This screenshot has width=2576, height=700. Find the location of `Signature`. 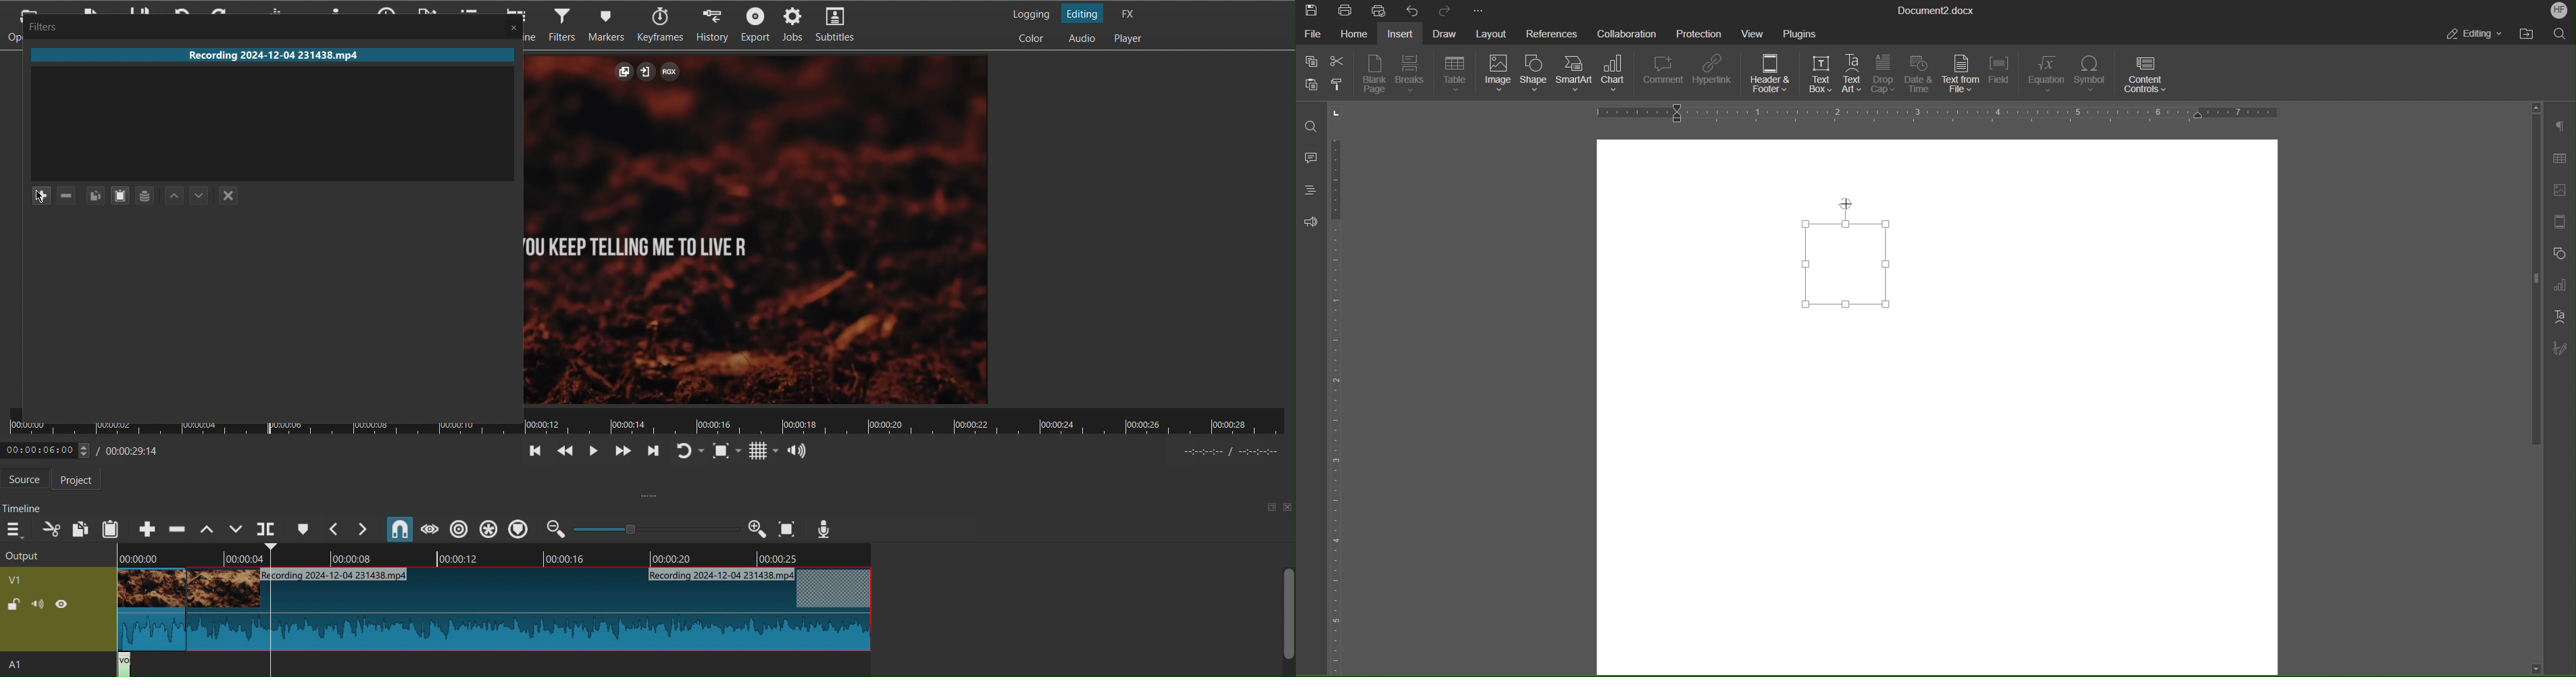

Signature is located at coordinates (2559, 349).